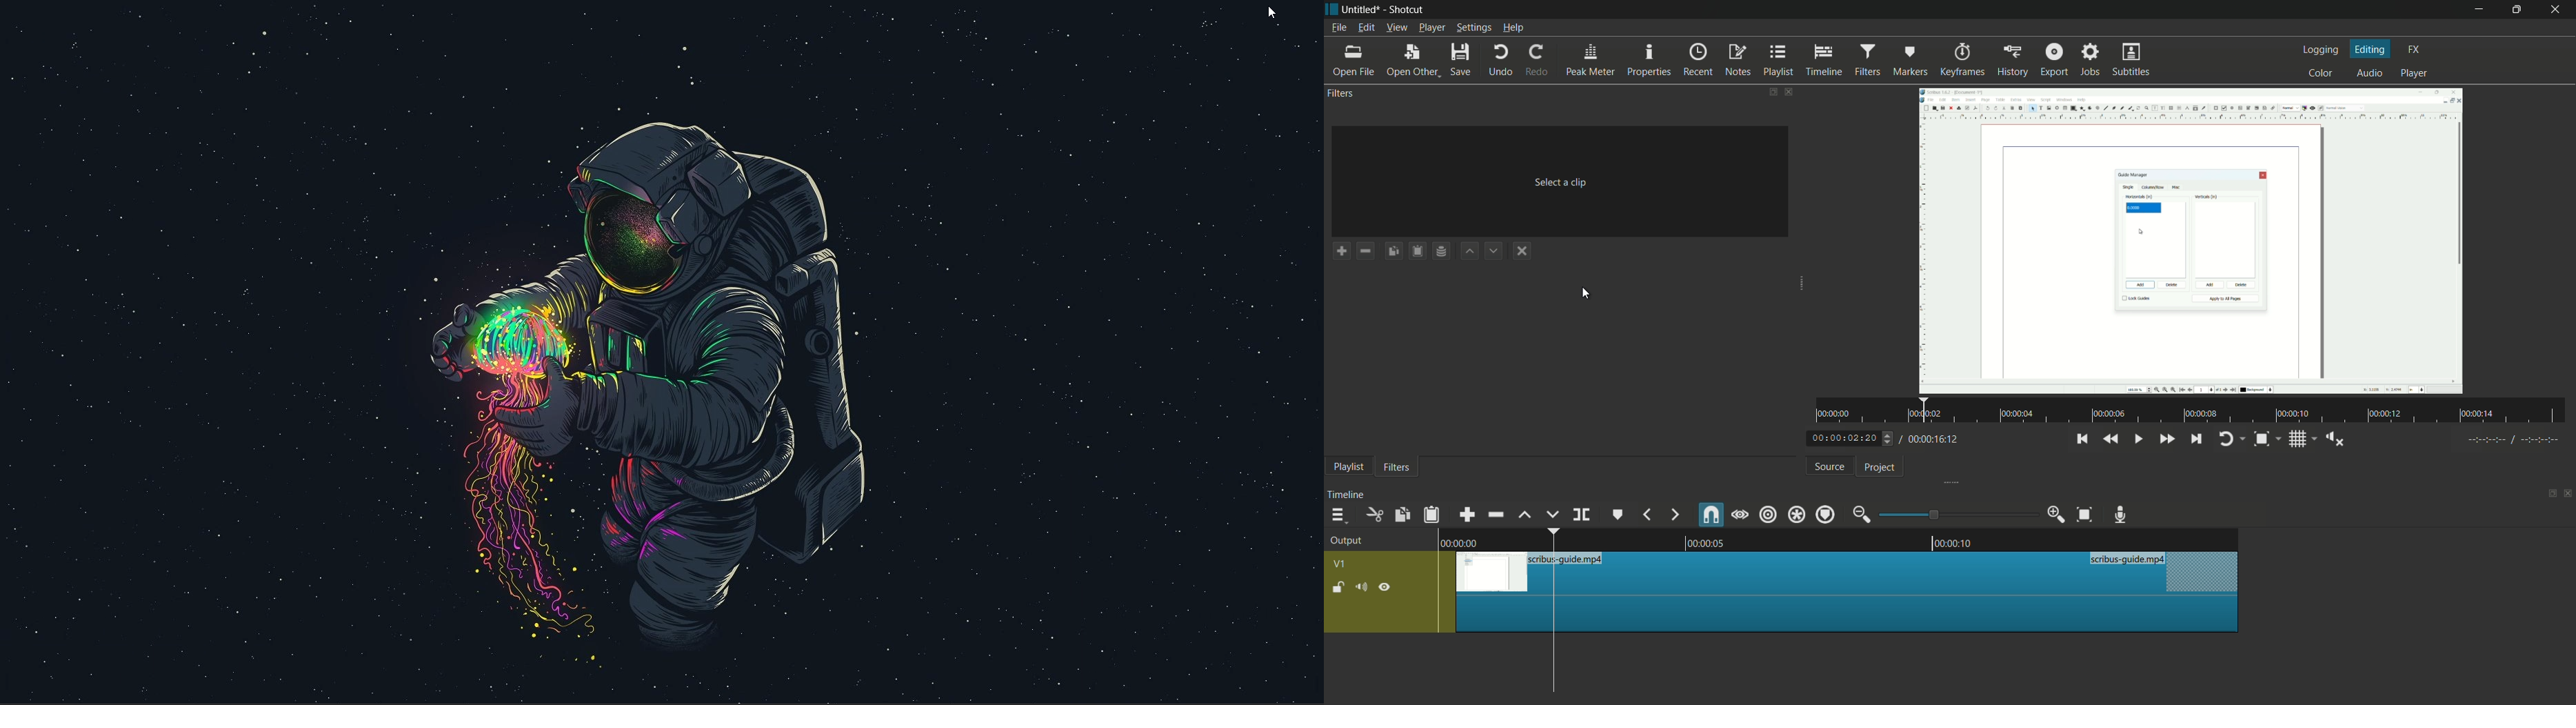 The width and height of the screenshot is (2576, 728). Describe the element at coordinates (1826, 514) in the screenshot. I see `ripple markers` at that location.